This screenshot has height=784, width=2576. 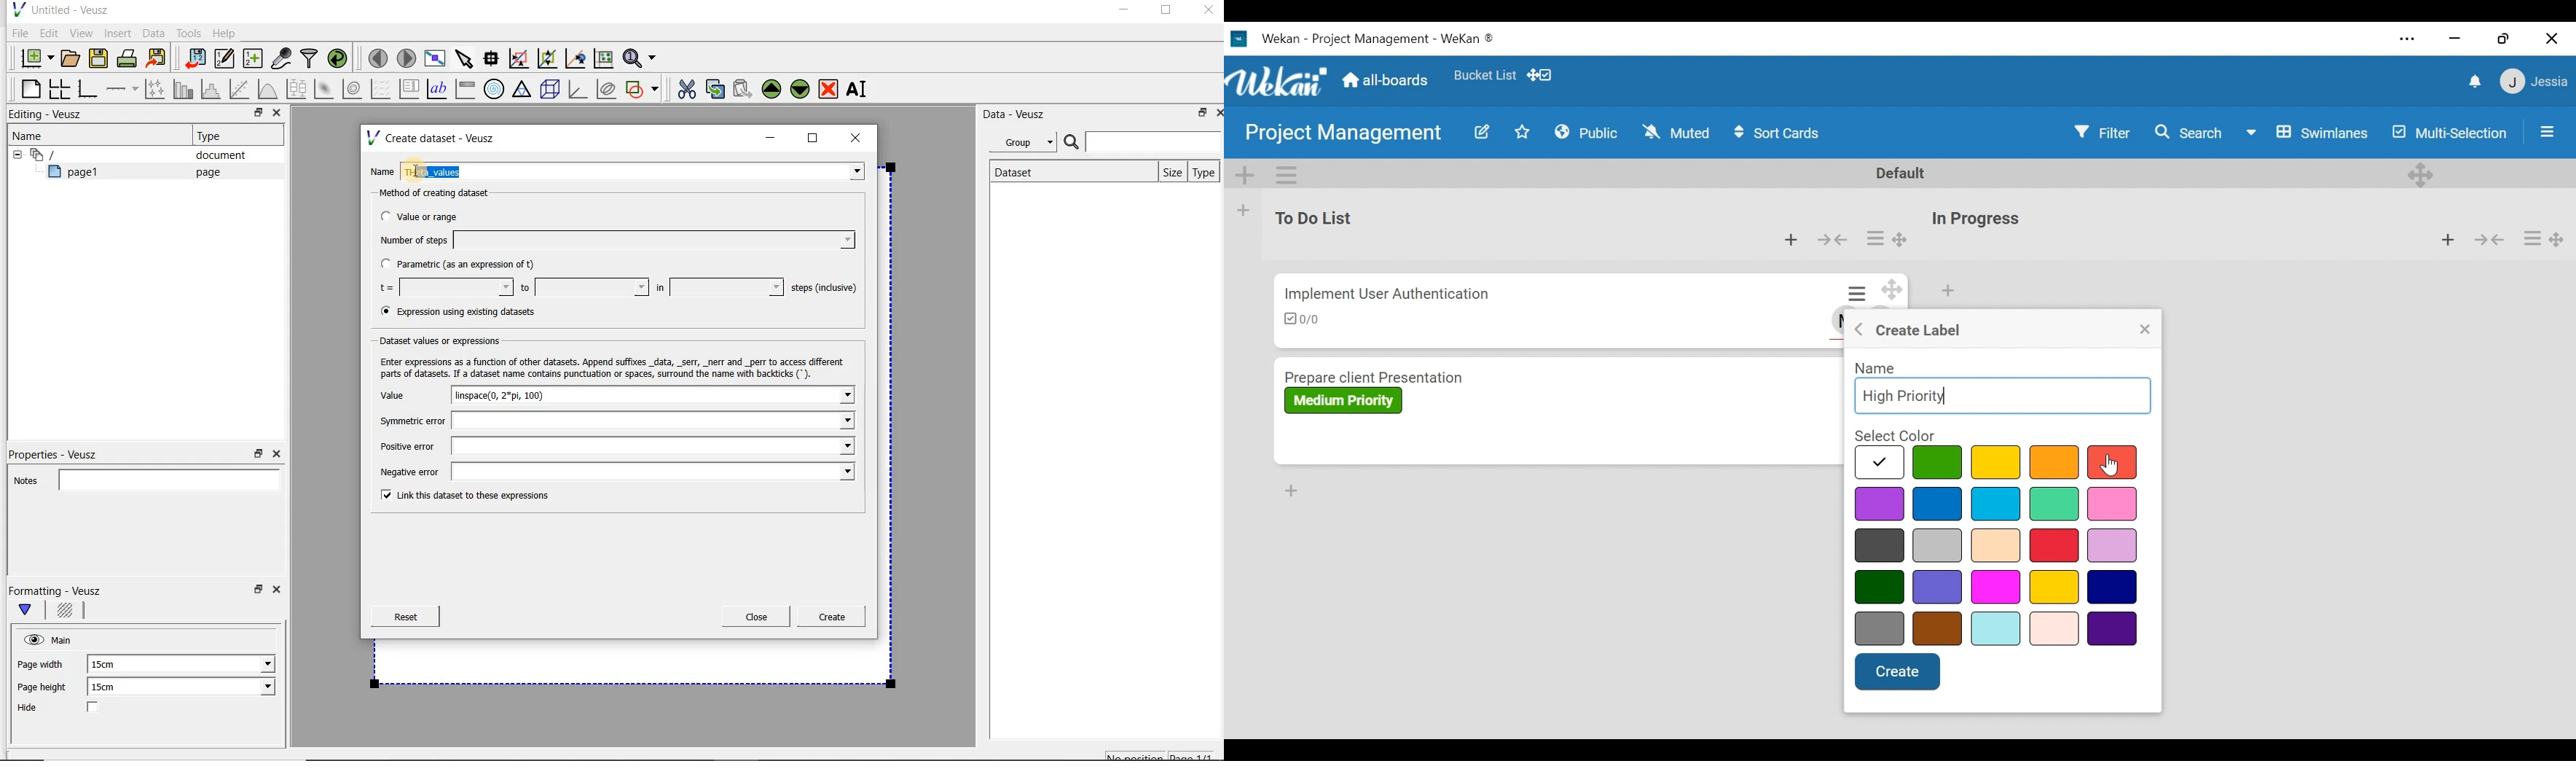 What do you see at coordinates (184, 89) in the screenshot?
I see `plot bar charts` at bounding box center [184, 89].